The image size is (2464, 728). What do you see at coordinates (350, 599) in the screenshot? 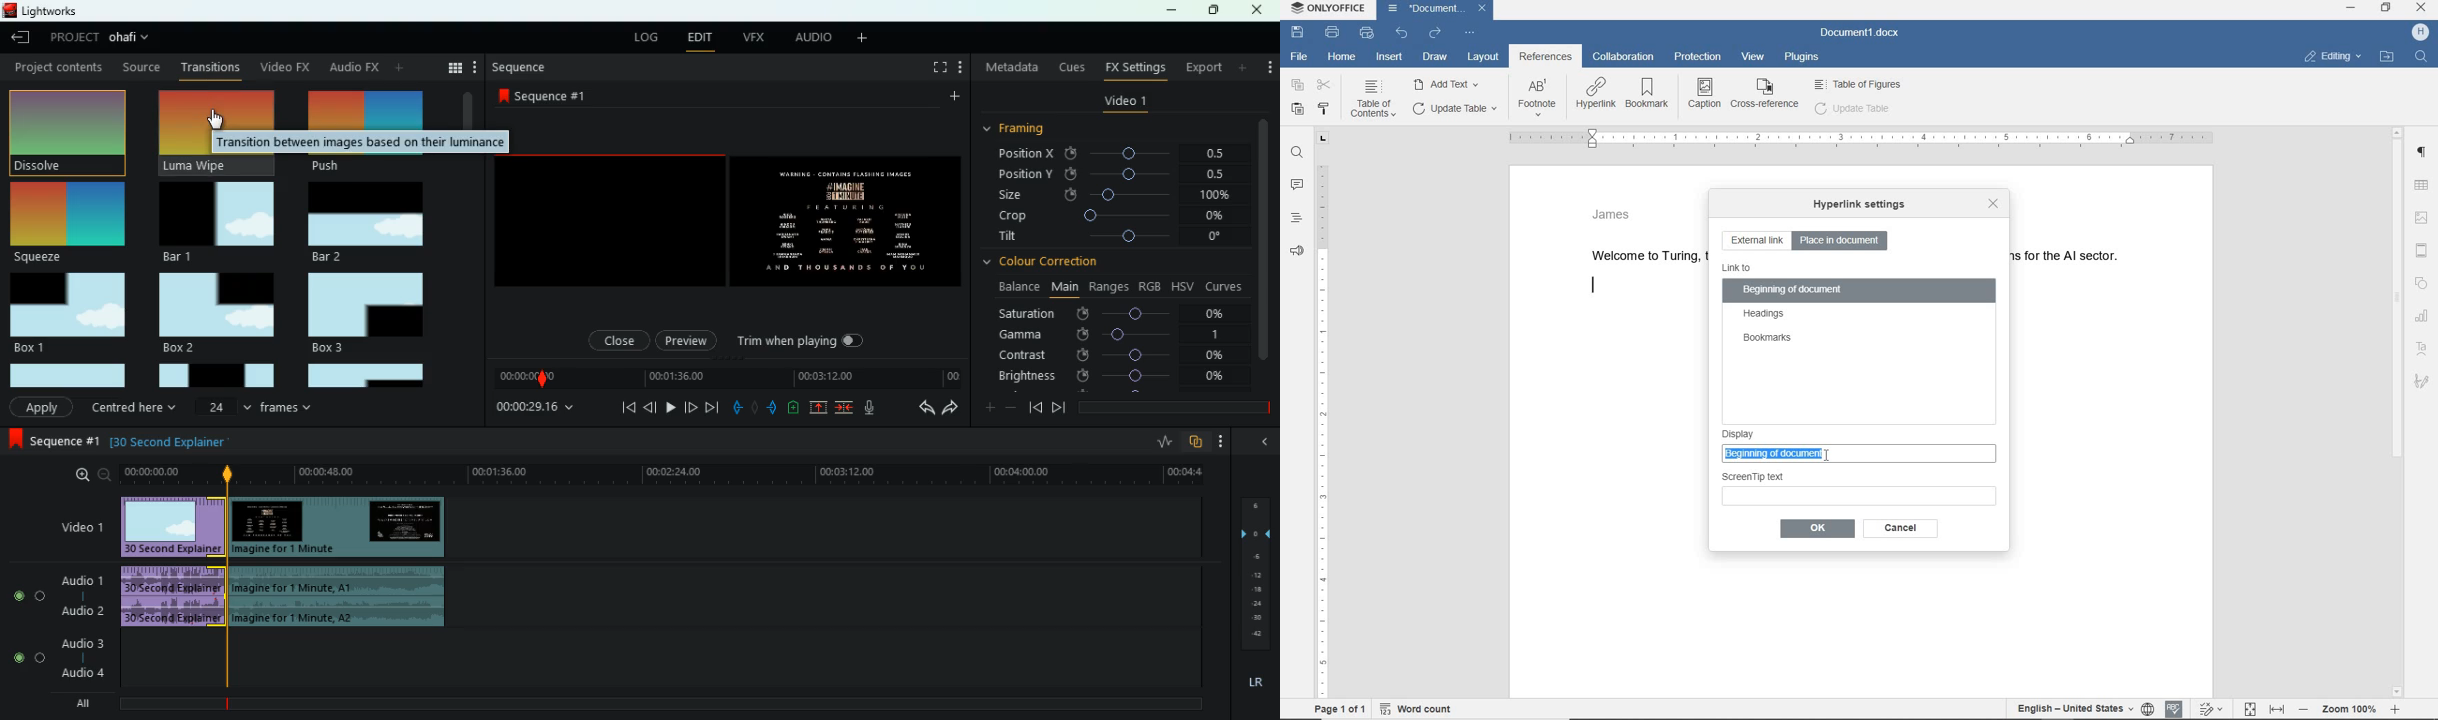
I see `audio` at bounding box center [350, 599].